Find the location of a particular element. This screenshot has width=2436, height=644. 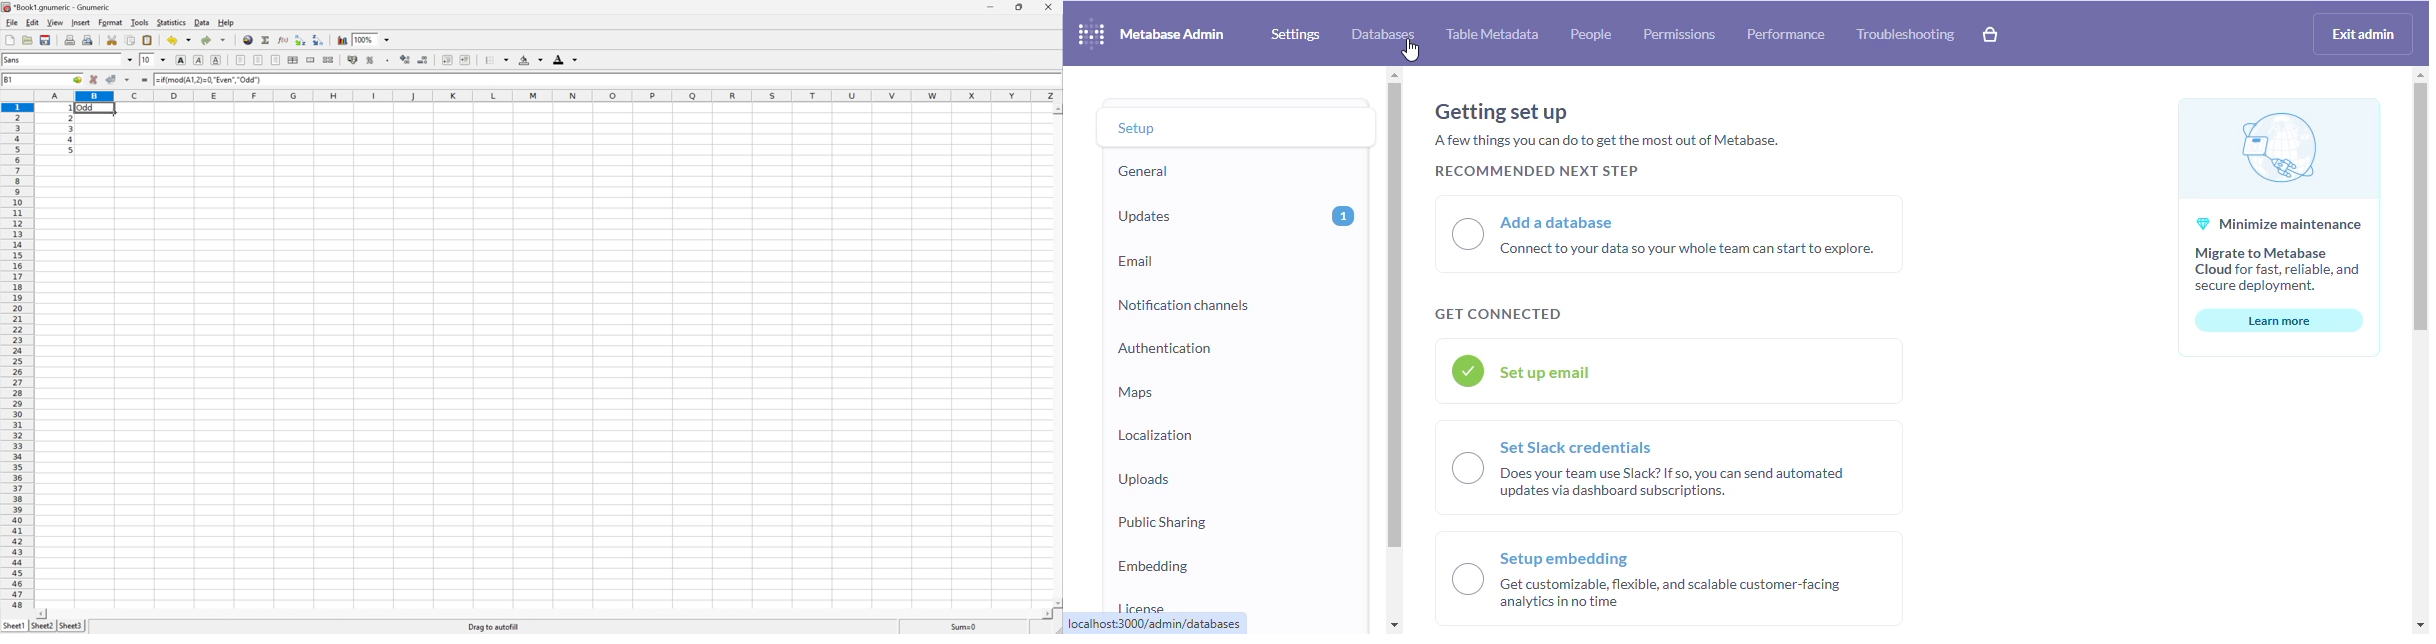

Help is located at coordinates (227, 22).